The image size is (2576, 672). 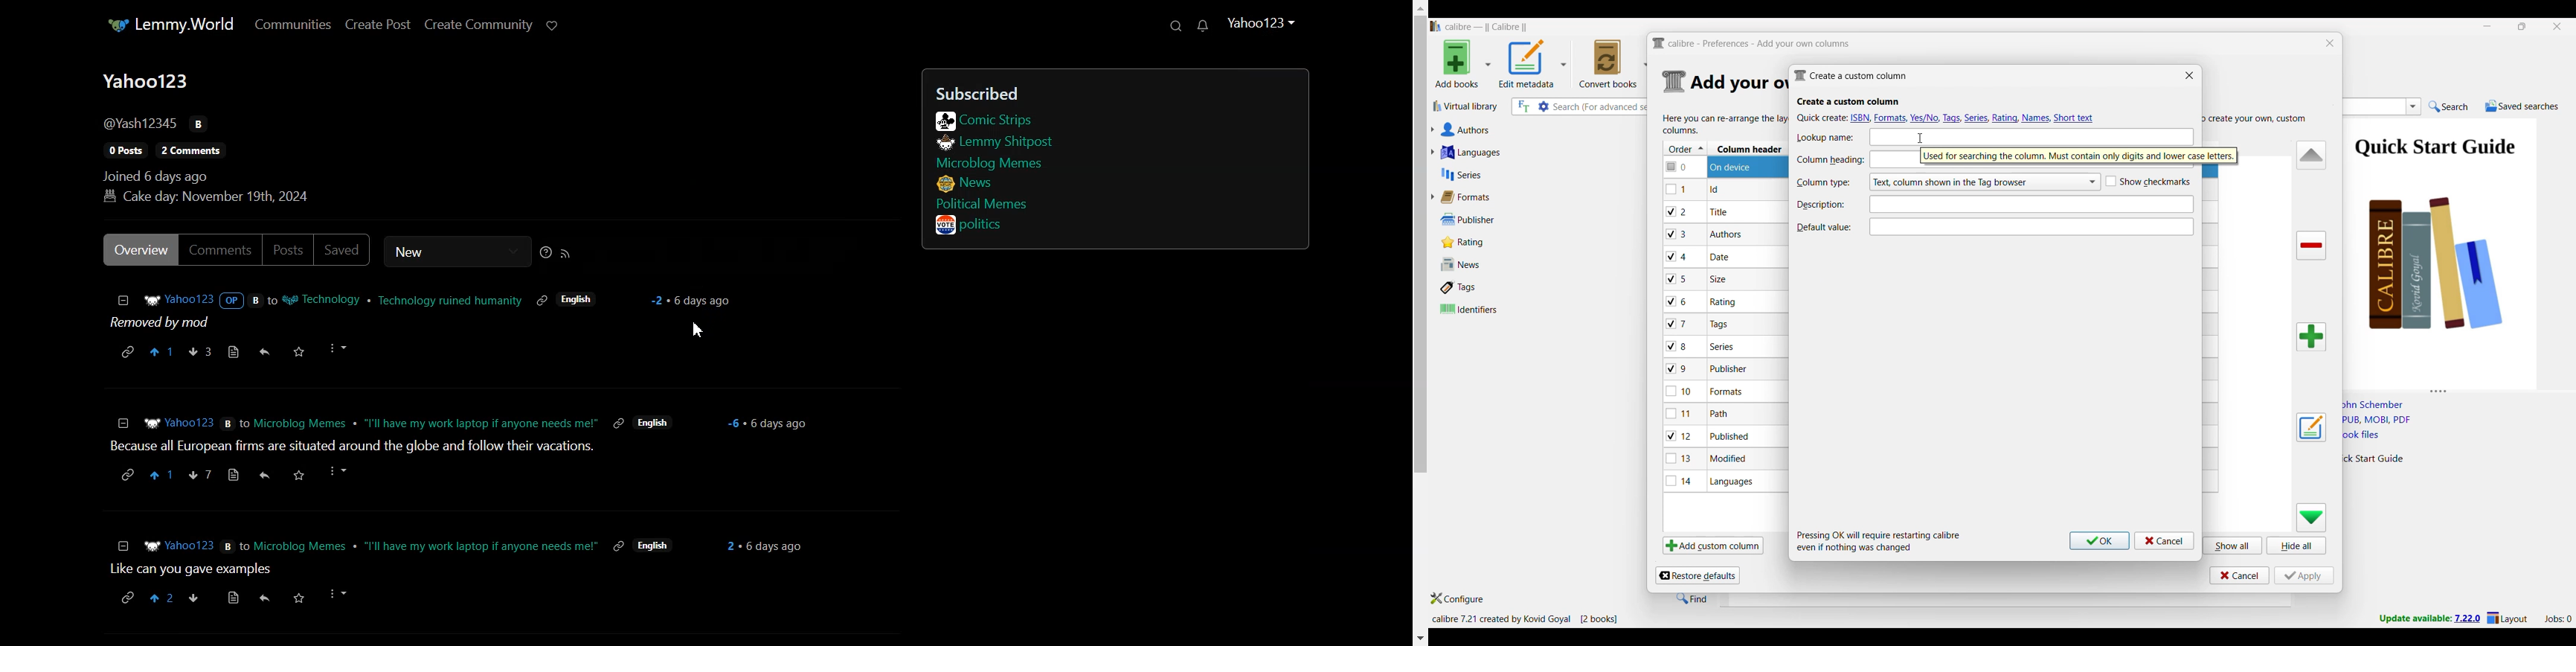 What do you see at coordinates (1825, 138) in the screenshot?
I see `Indicates Lookup name text box` at bounding box center [1825, 138].